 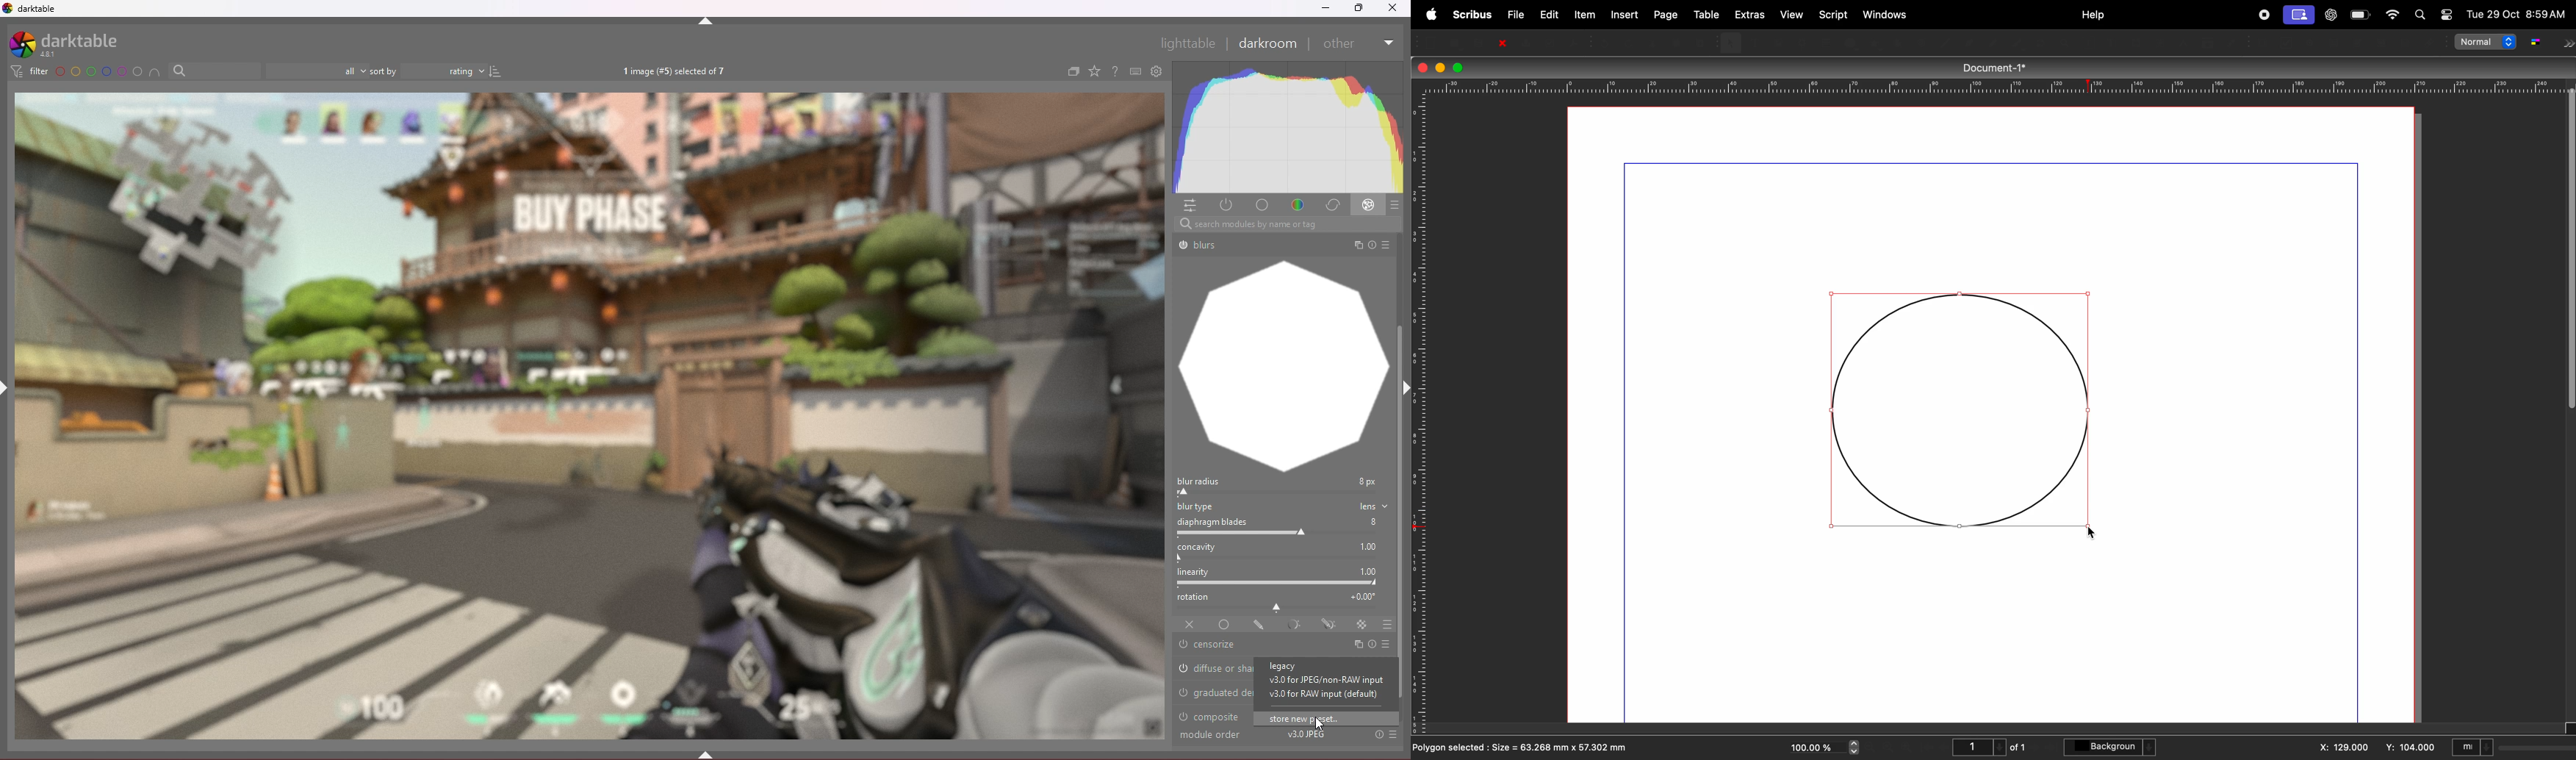 I want to click on reverse sort order, so click(x=496, y=71).